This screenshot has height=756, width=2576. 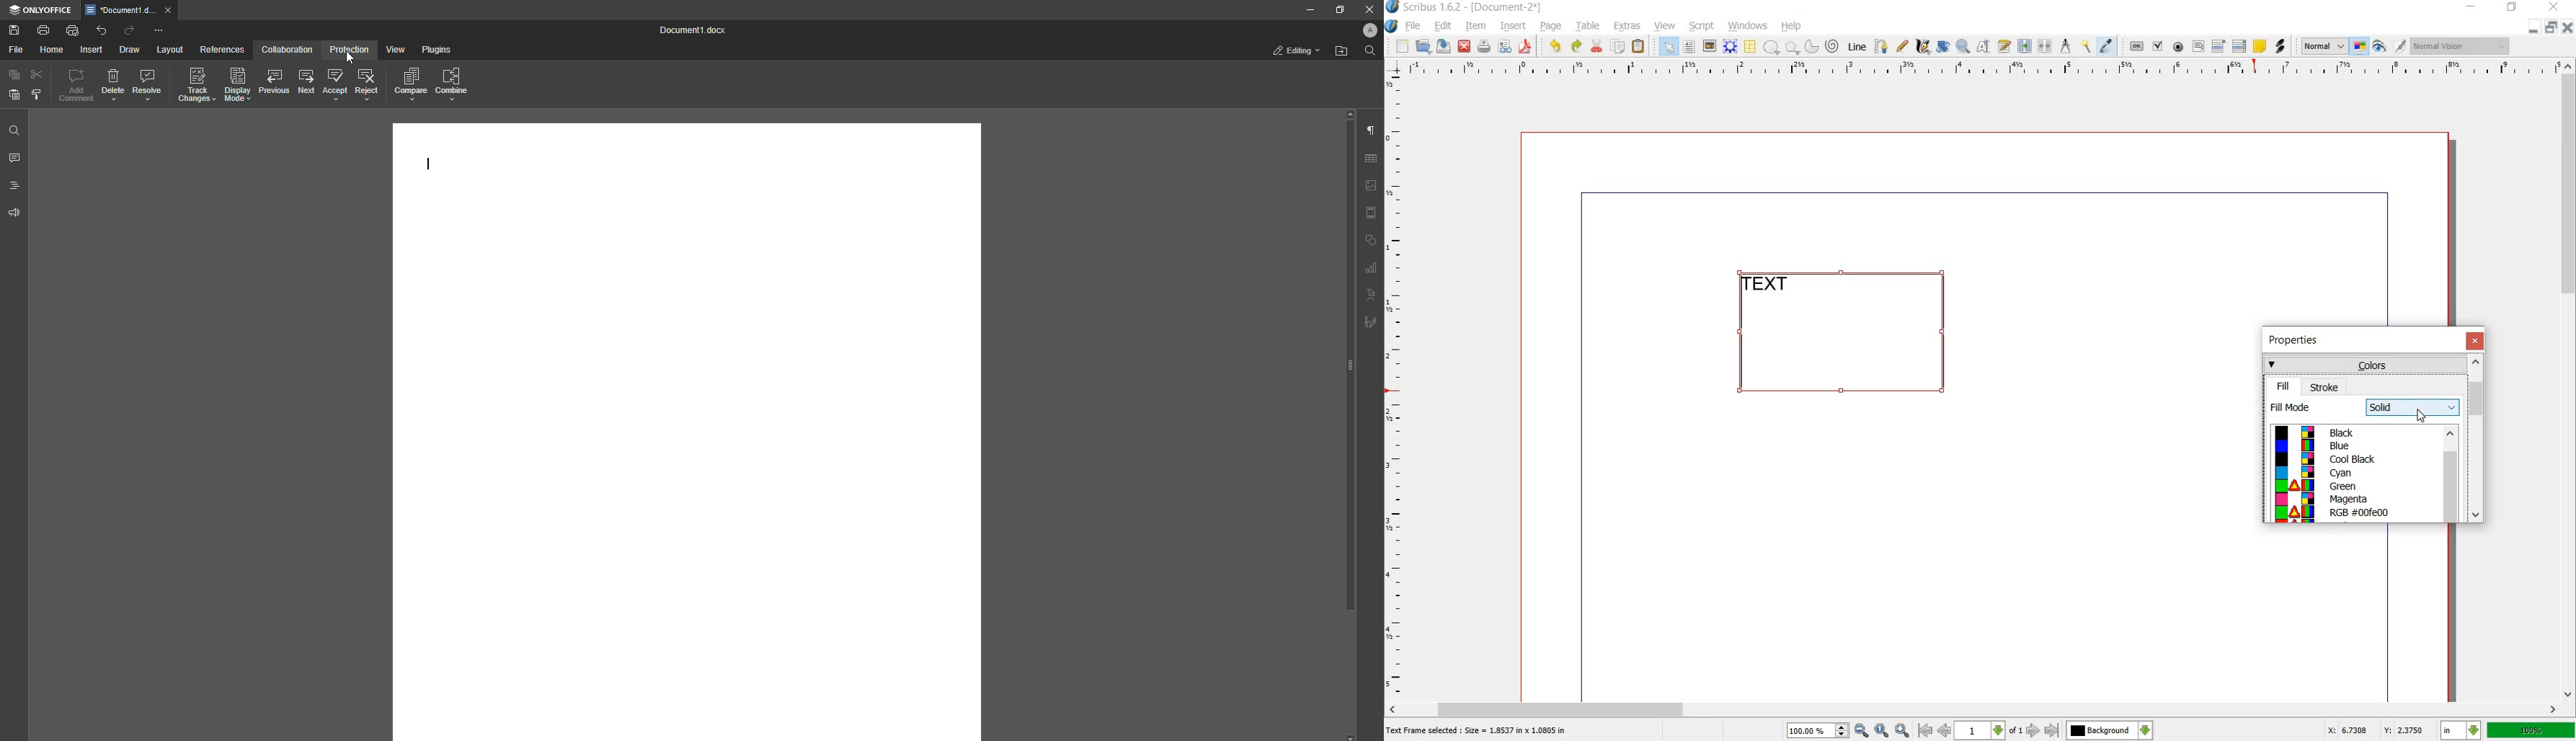 What do you see at coordinates (1771, 48) in the screenshot?
I see `shape` at bounding box center [1771, 48].